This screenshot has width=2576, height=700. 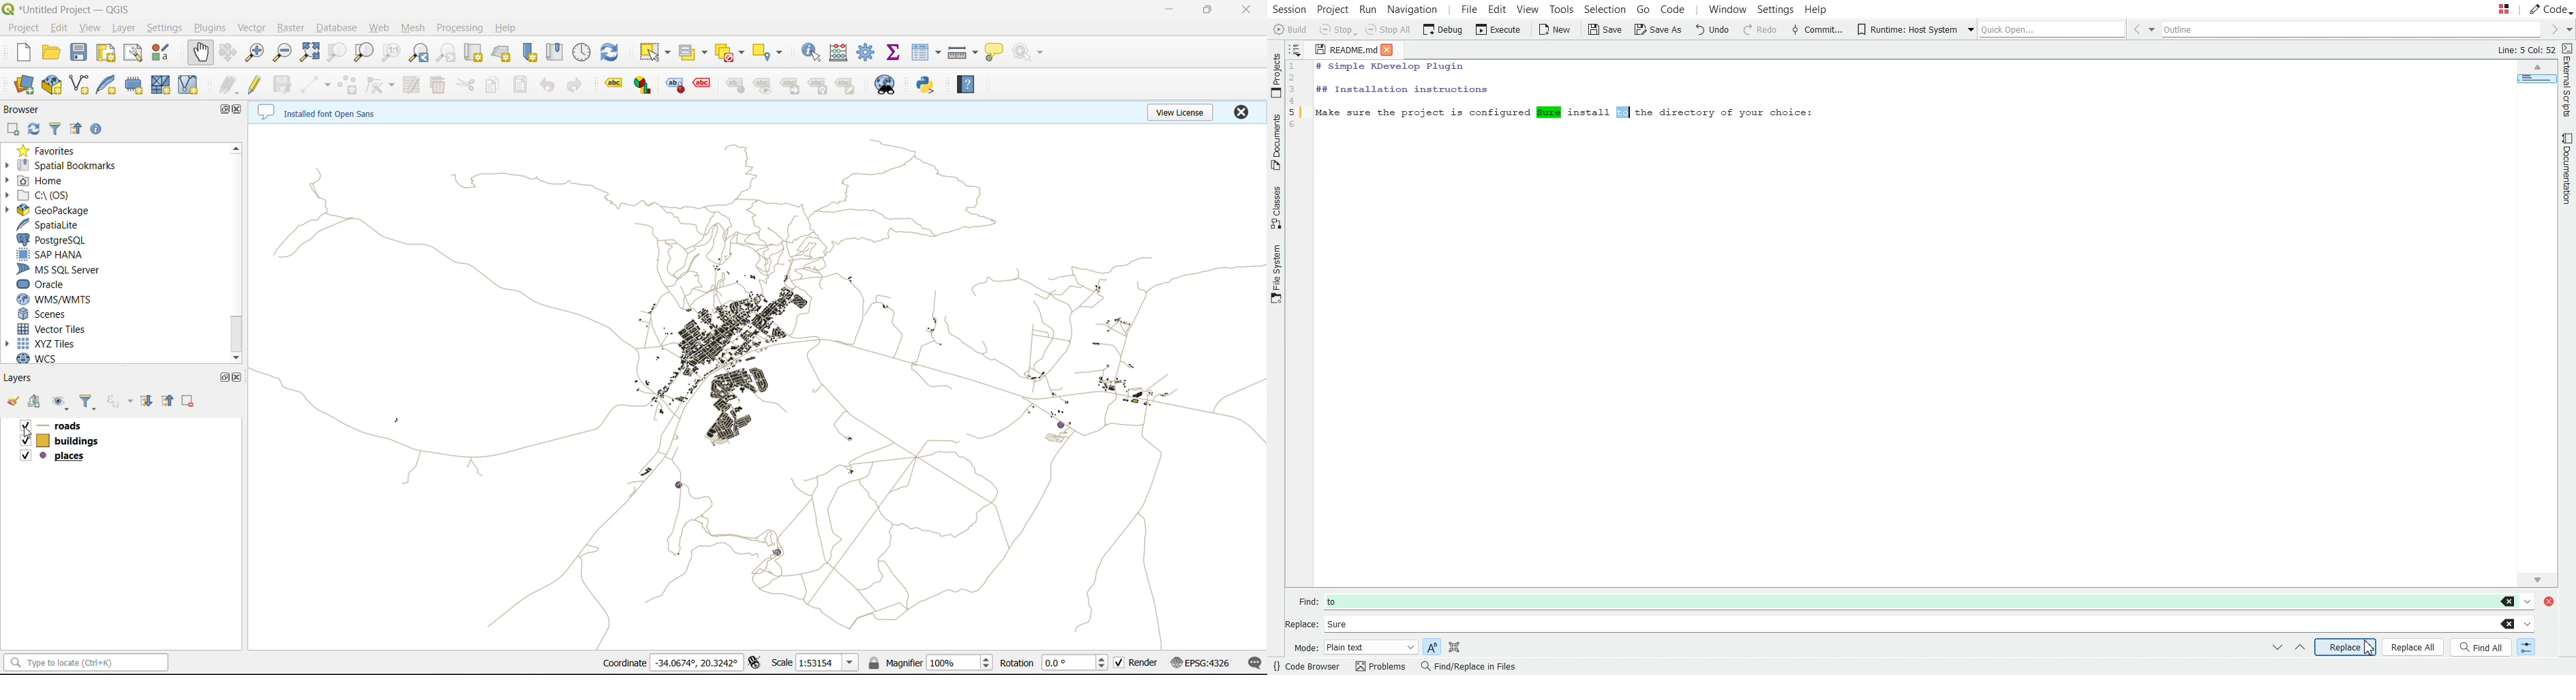 I want to click on manage map, so click(x=61, y=400).